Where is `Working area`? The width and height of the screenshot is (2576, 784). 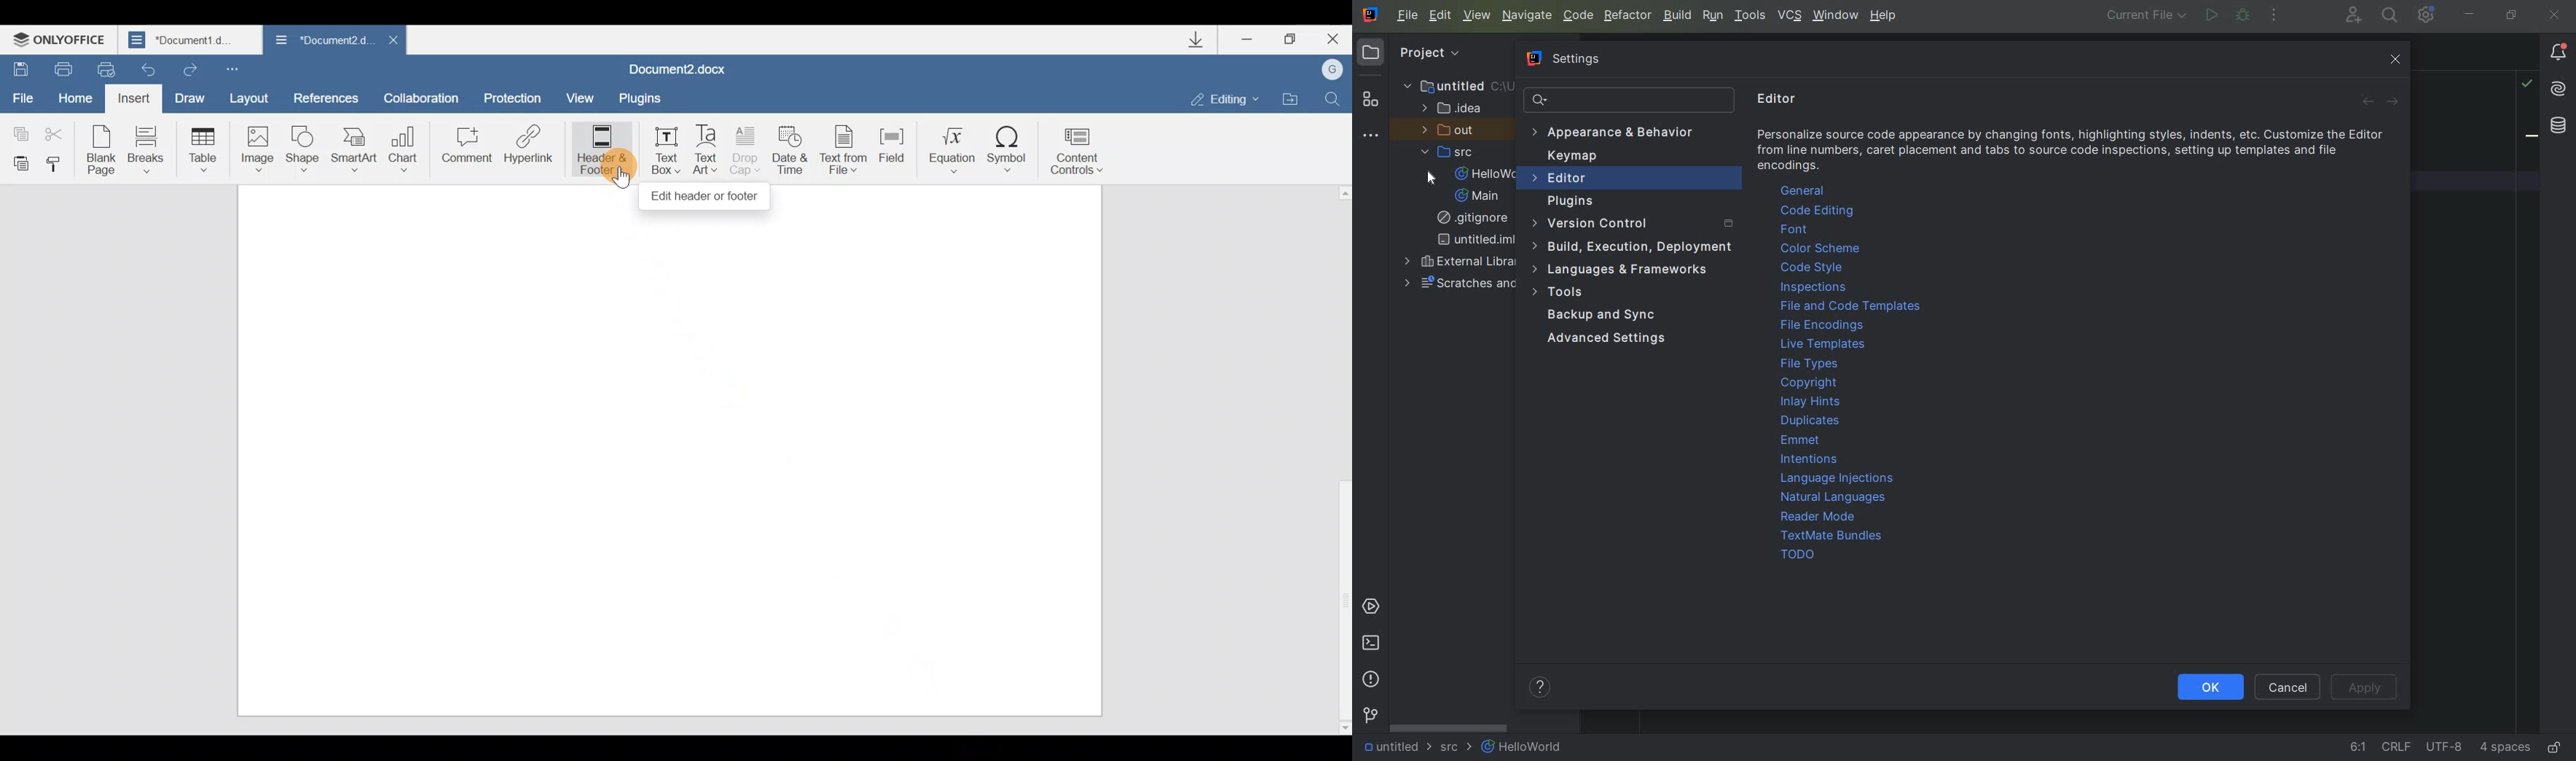
Working area is located at coordinates (667, 466).